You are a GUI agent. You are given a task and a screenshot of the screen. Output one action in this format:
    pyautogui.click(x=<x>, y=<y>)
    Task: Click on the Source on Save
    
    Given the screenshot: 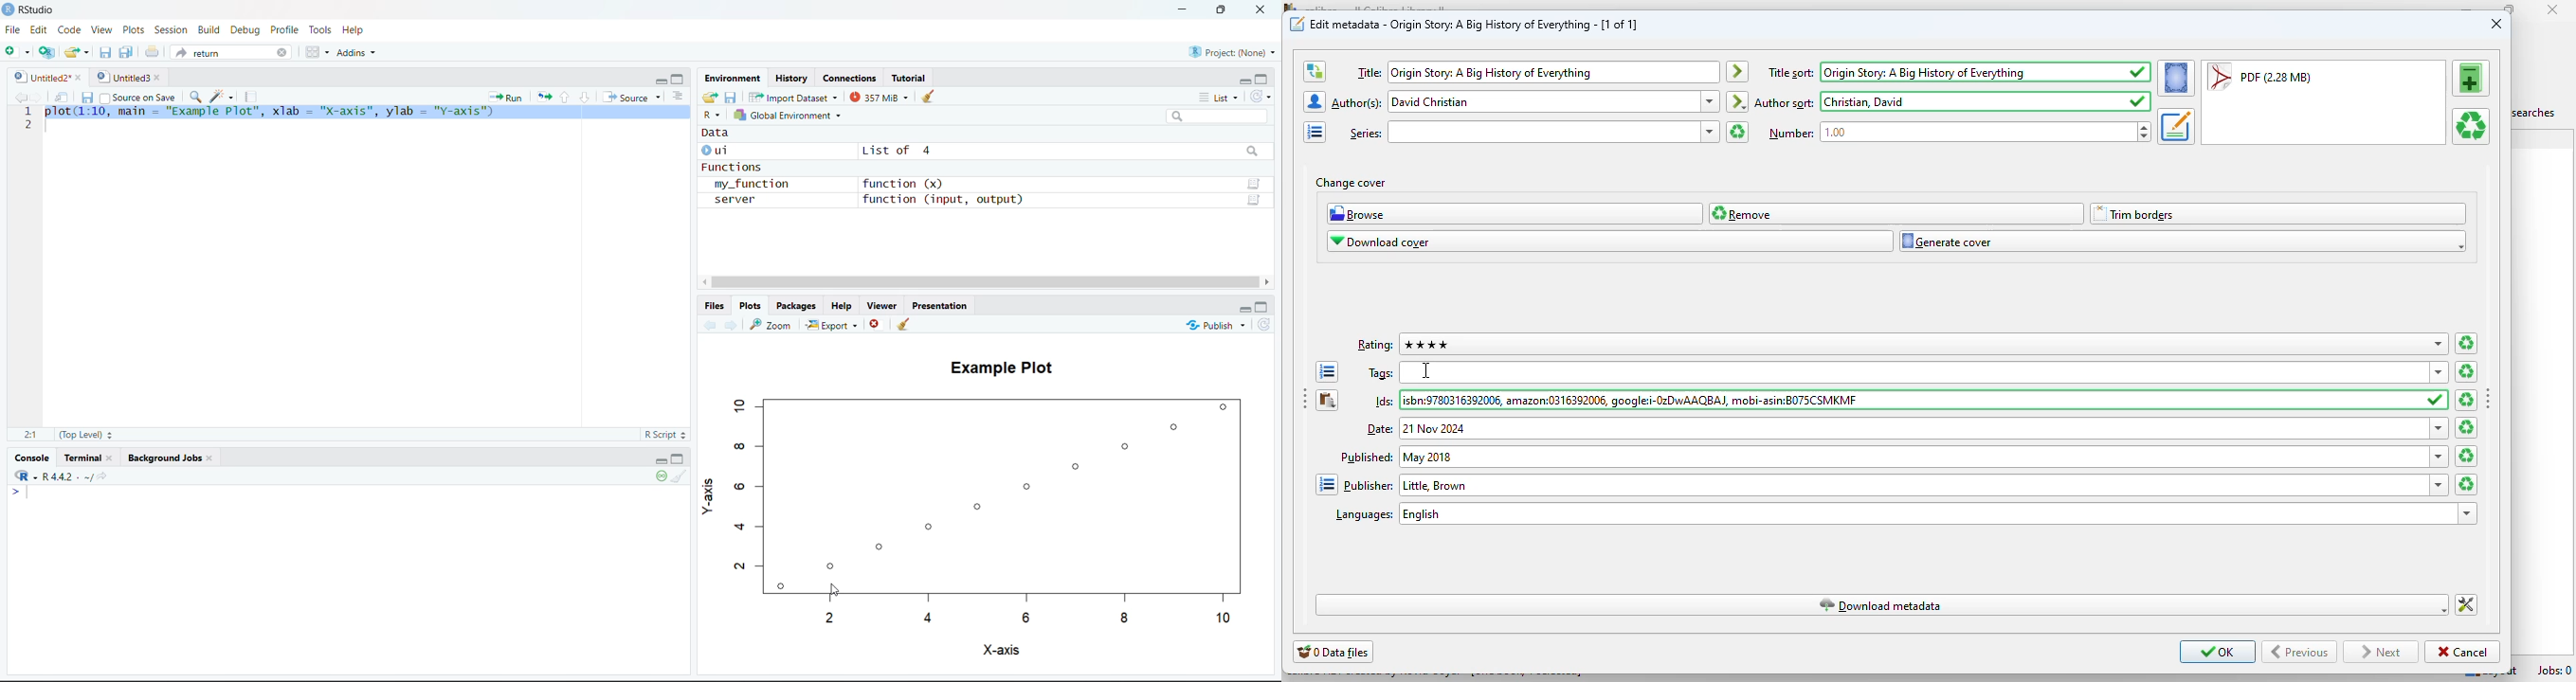 What is the action you would take?
    pyautogui.click(x=138, y=95)
    